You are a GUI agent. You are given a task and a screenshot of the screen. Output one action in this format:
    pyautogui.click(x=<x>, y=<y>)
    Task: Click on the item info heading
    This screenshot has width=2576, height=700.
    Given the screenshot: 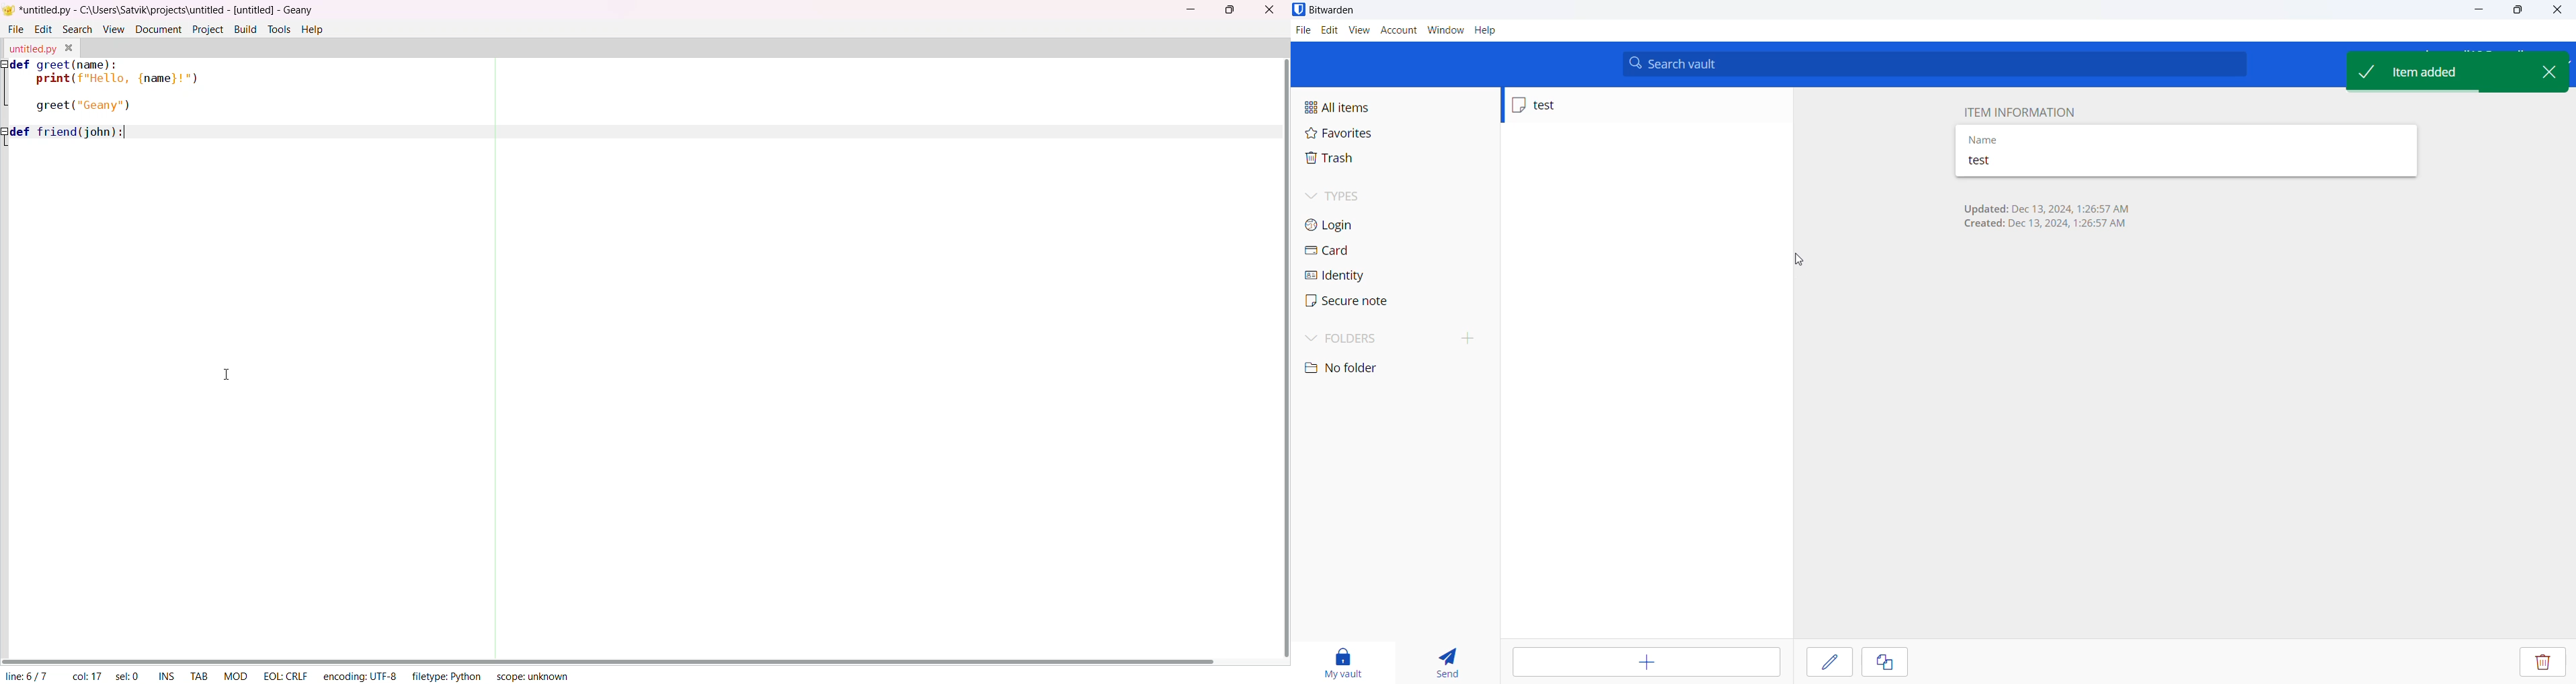 What is the action you would take?
    pyautogui.click(x=2022, y=110)
    